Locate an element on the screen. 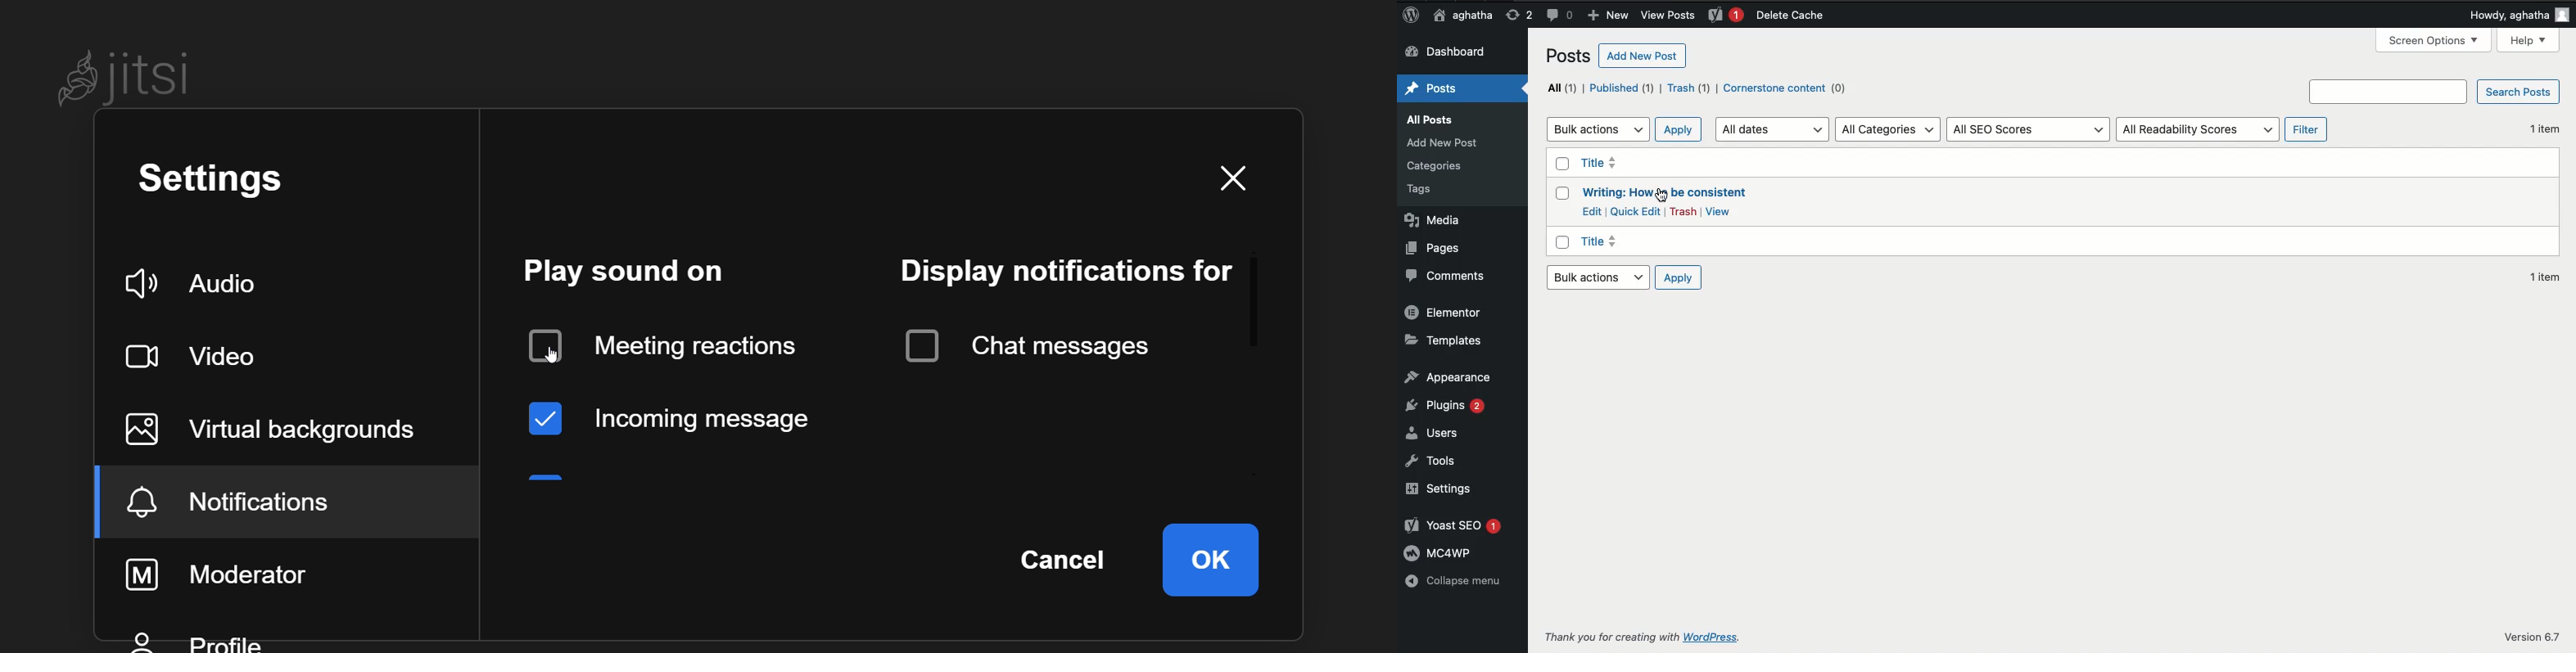 The width and height of the screenshot is (2576, 672). setting is located at coordinates (233, 181).